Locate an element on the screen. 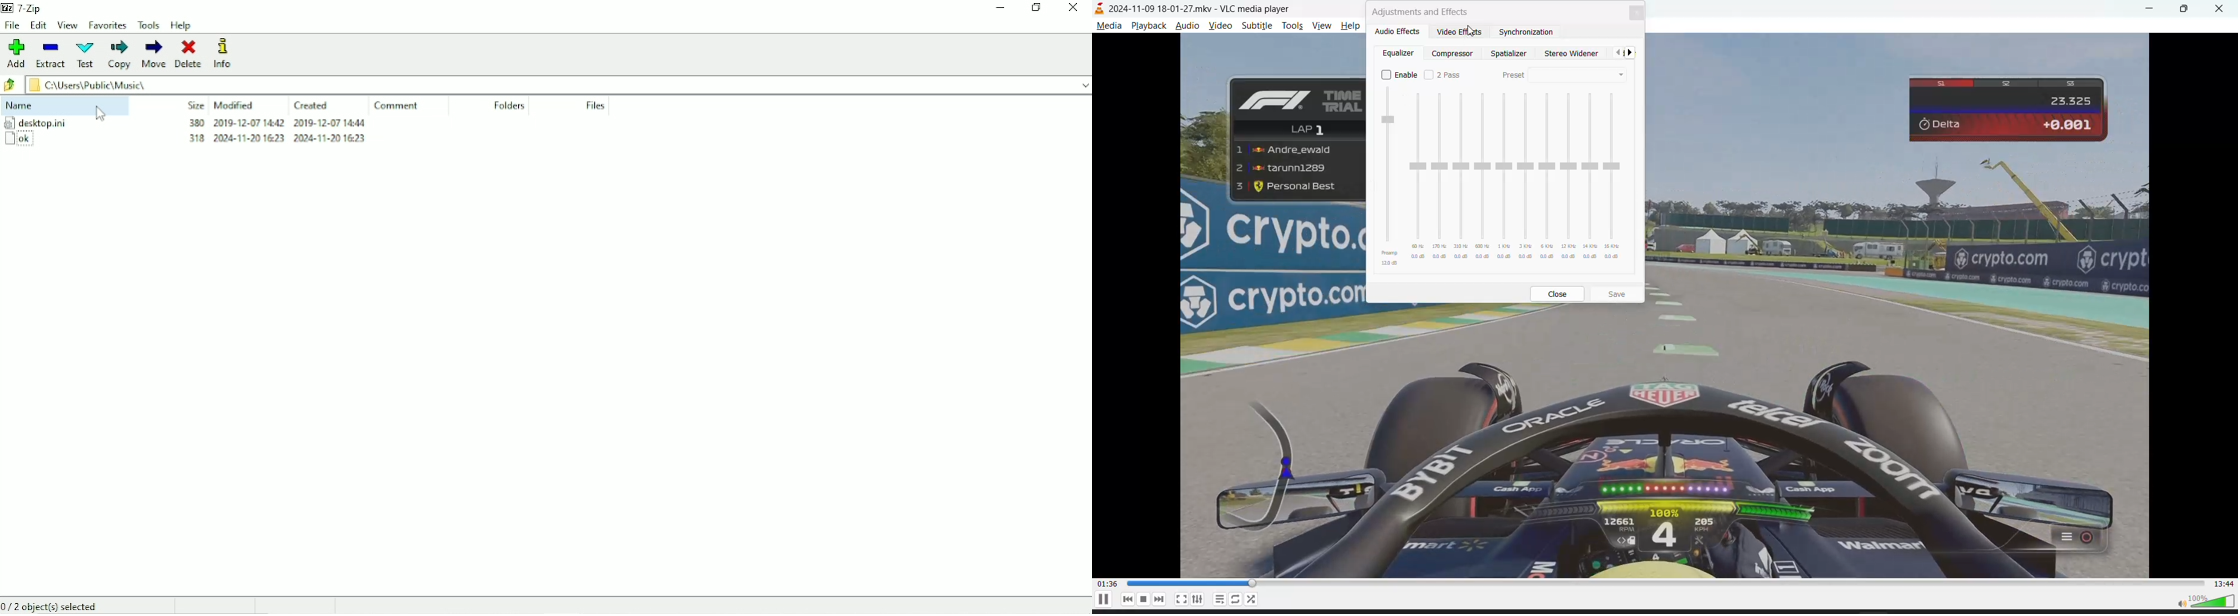 This screenshot has height=616, width=2240. 2024-11-09 18-01-27.mkv - VLC media player is located at coordinates (1197, 8).